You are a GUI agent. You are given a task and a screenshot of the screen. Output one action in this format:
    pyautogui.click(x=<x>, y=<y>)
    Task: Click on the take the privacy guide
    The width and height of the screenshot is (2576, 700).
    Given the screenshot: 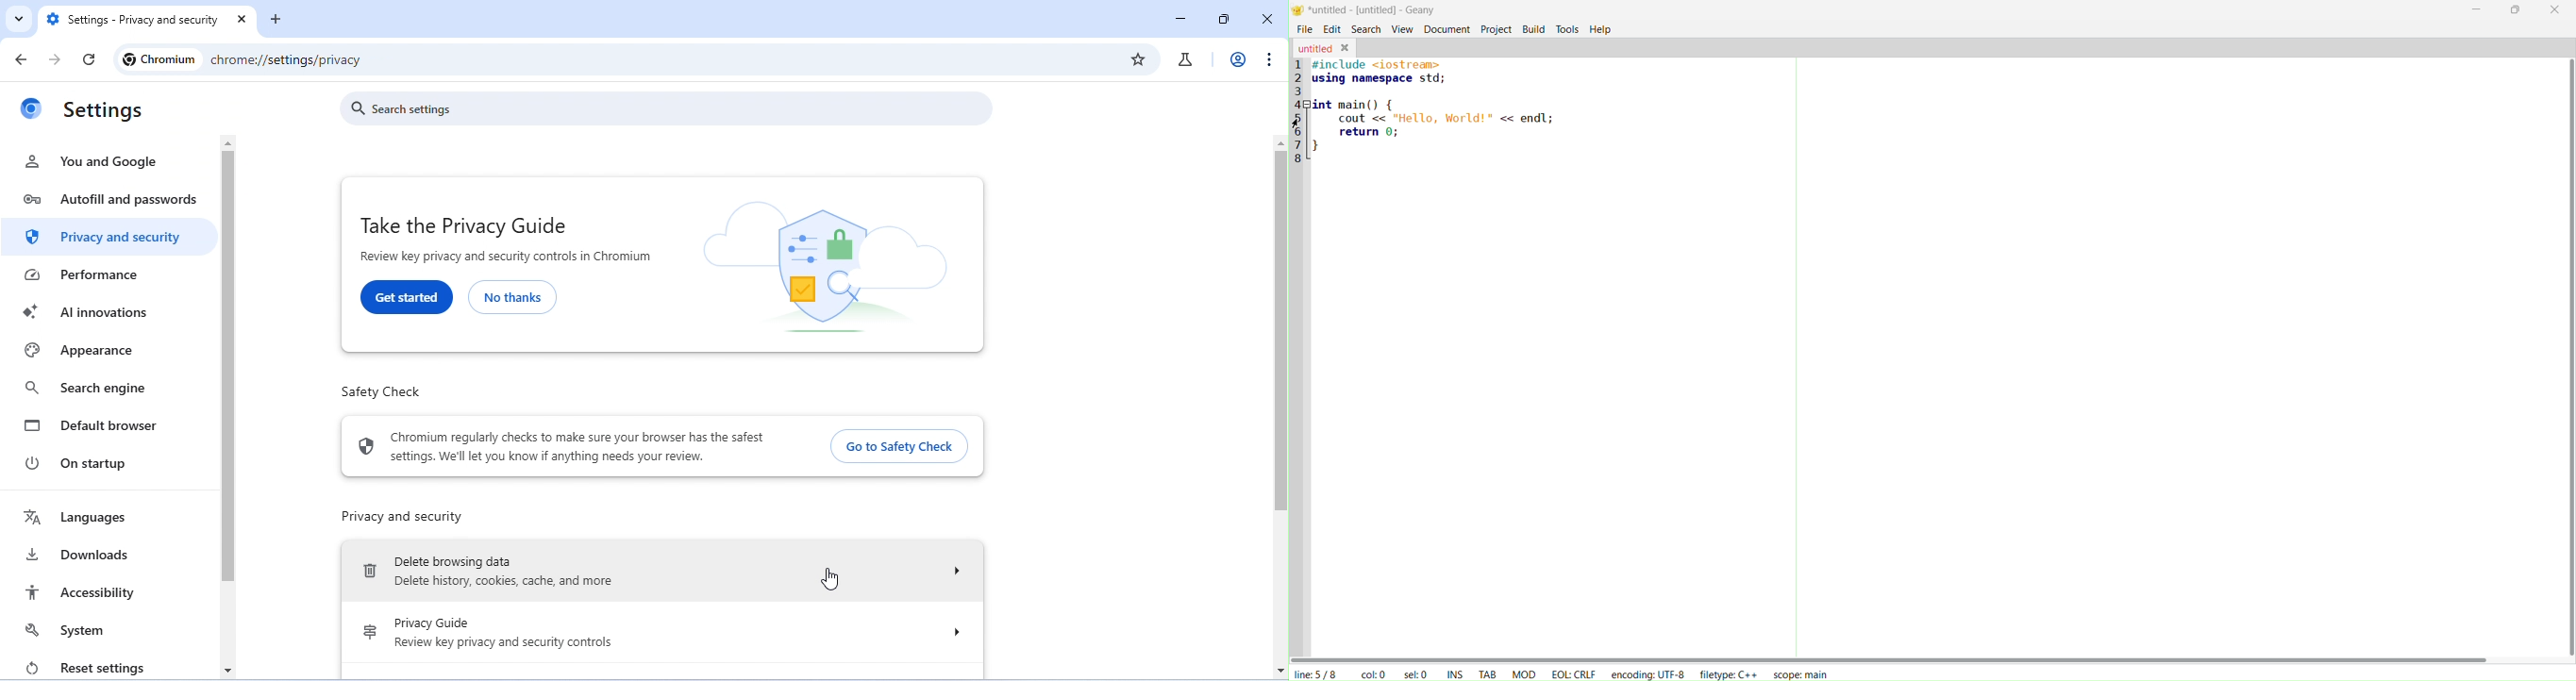 What is the action you would take?
    pyautogui.click(x=462, y=224)
    